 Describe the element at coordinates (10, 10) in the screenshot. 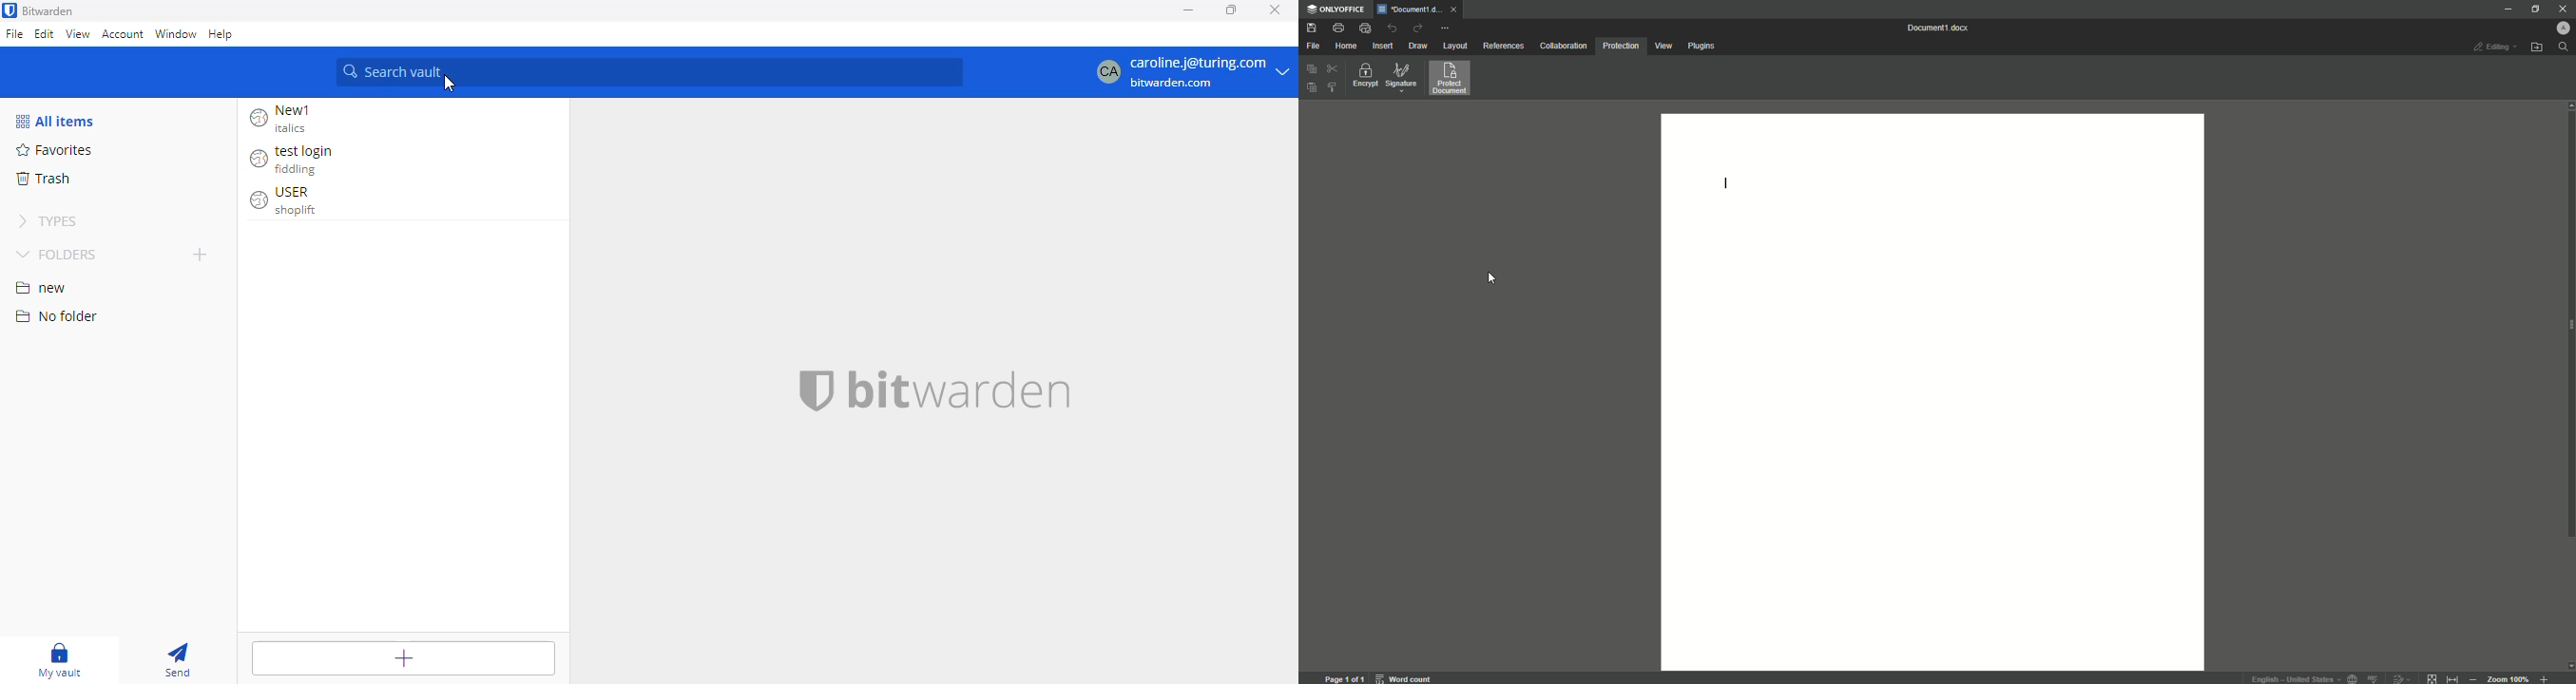

I see `logo` at that location.